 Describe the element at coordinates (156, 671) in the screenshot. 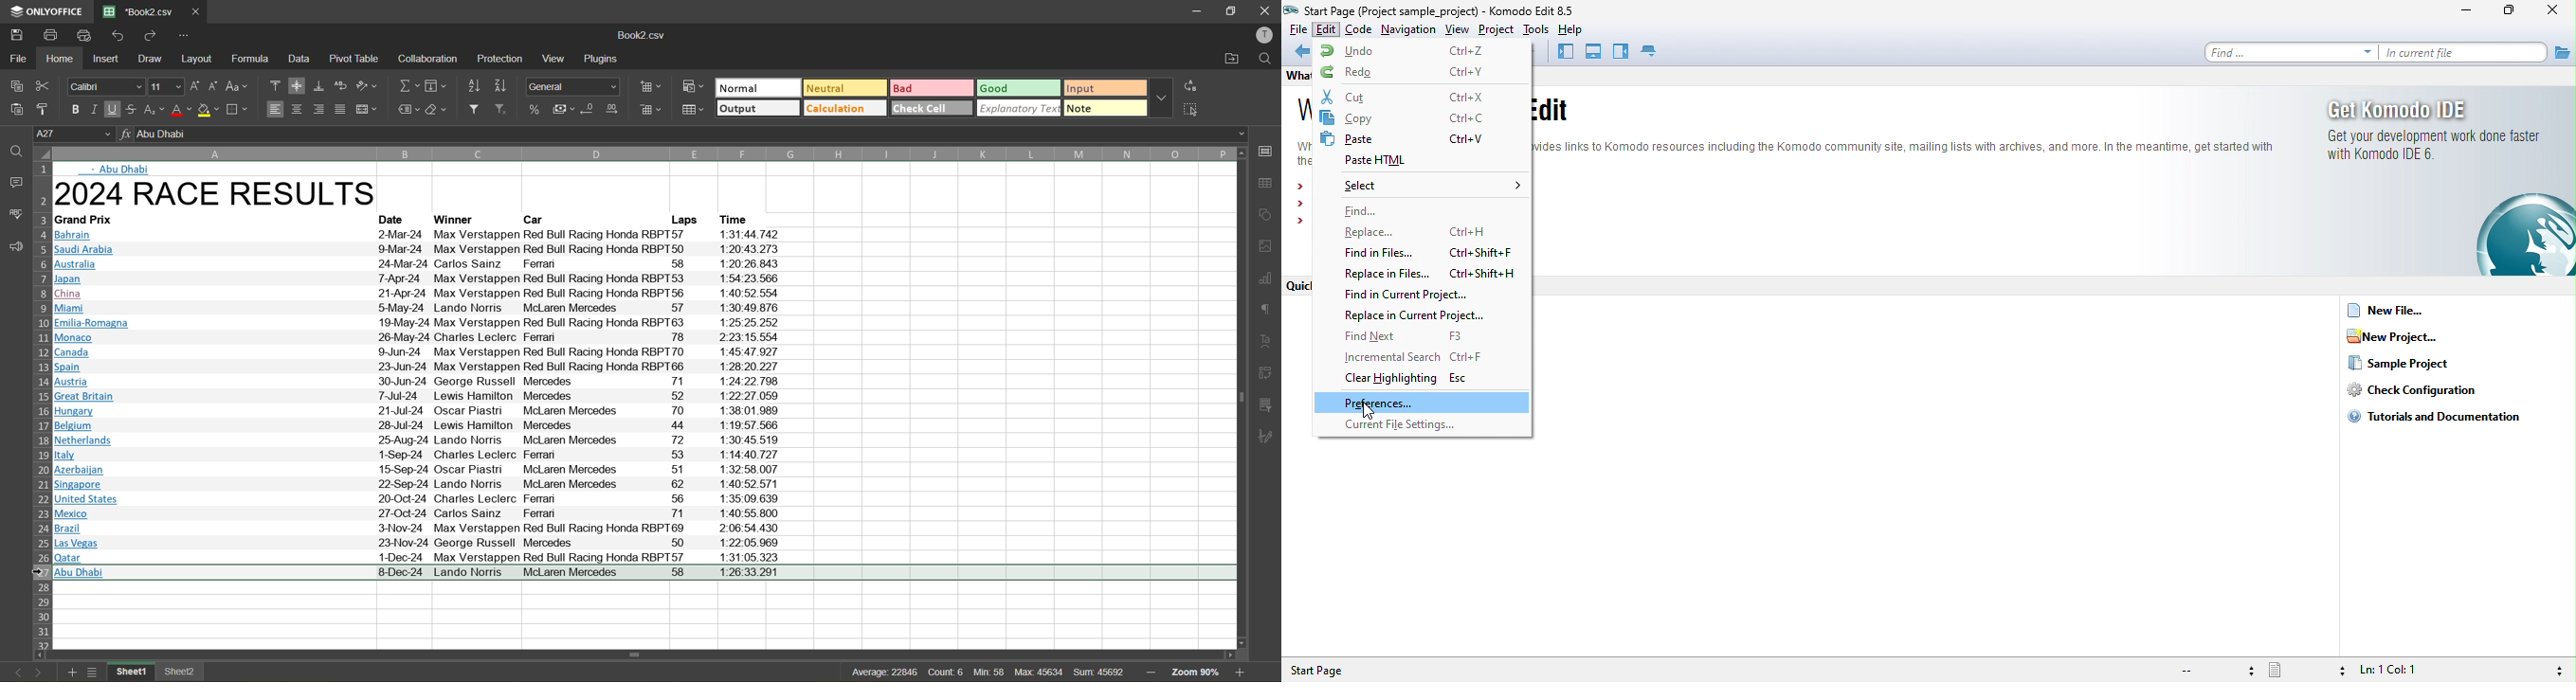

I see `sheet names` at that location.